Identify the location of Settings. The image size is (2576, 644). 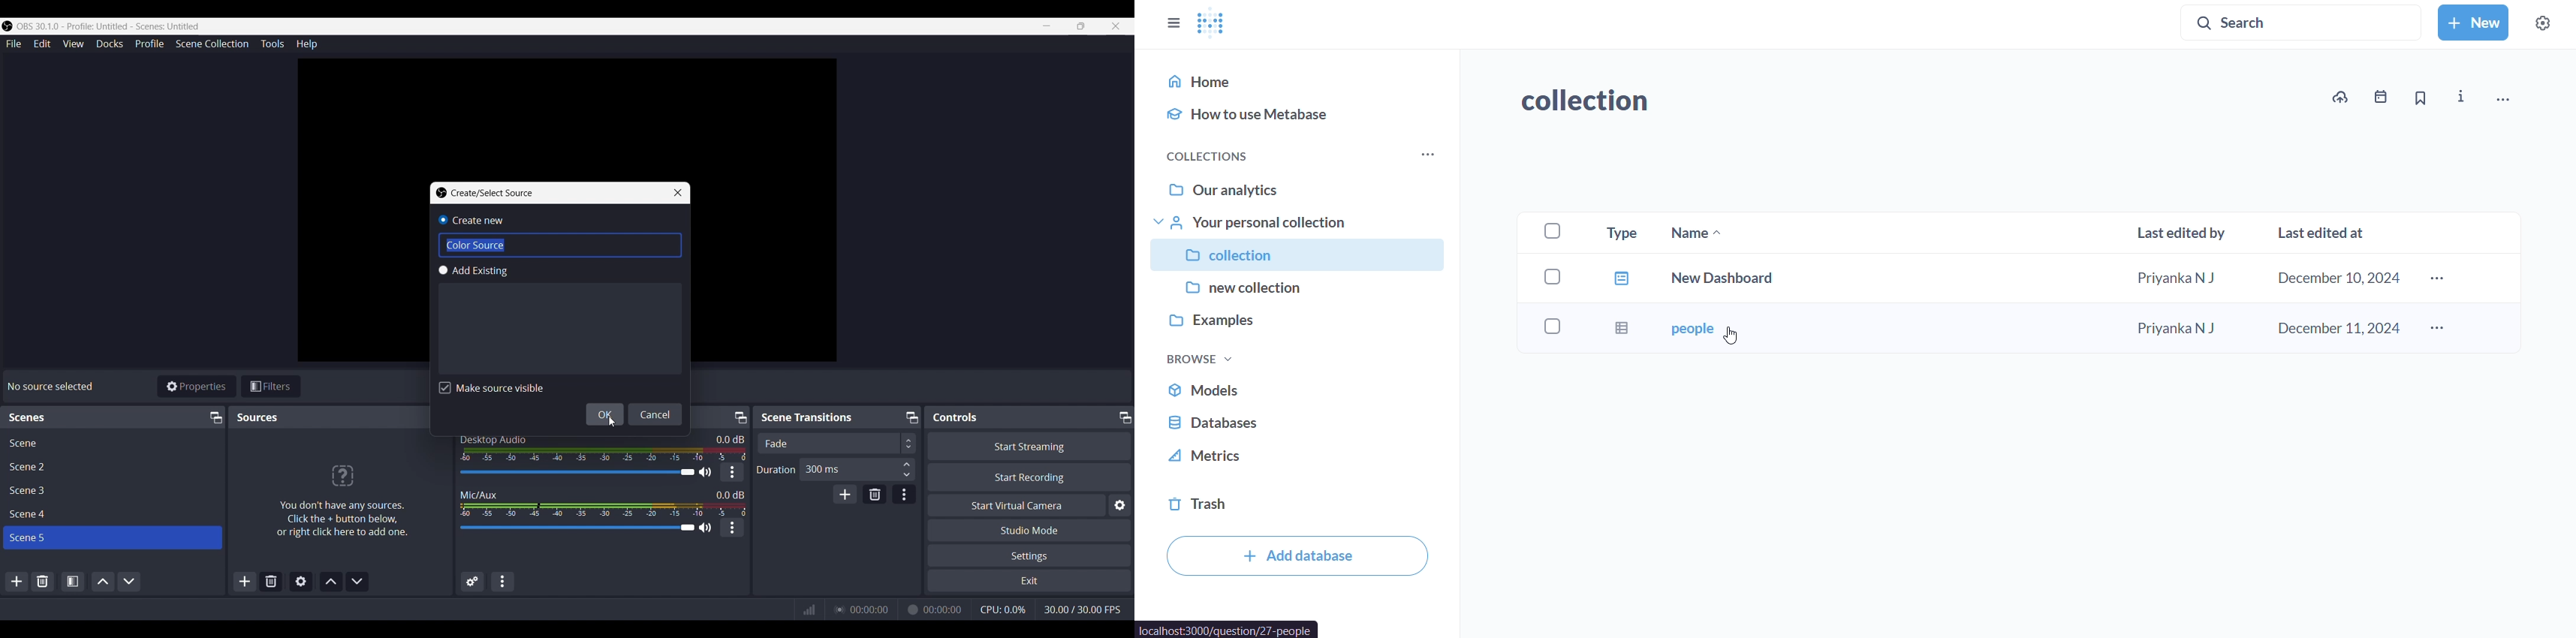
(1119, 504).